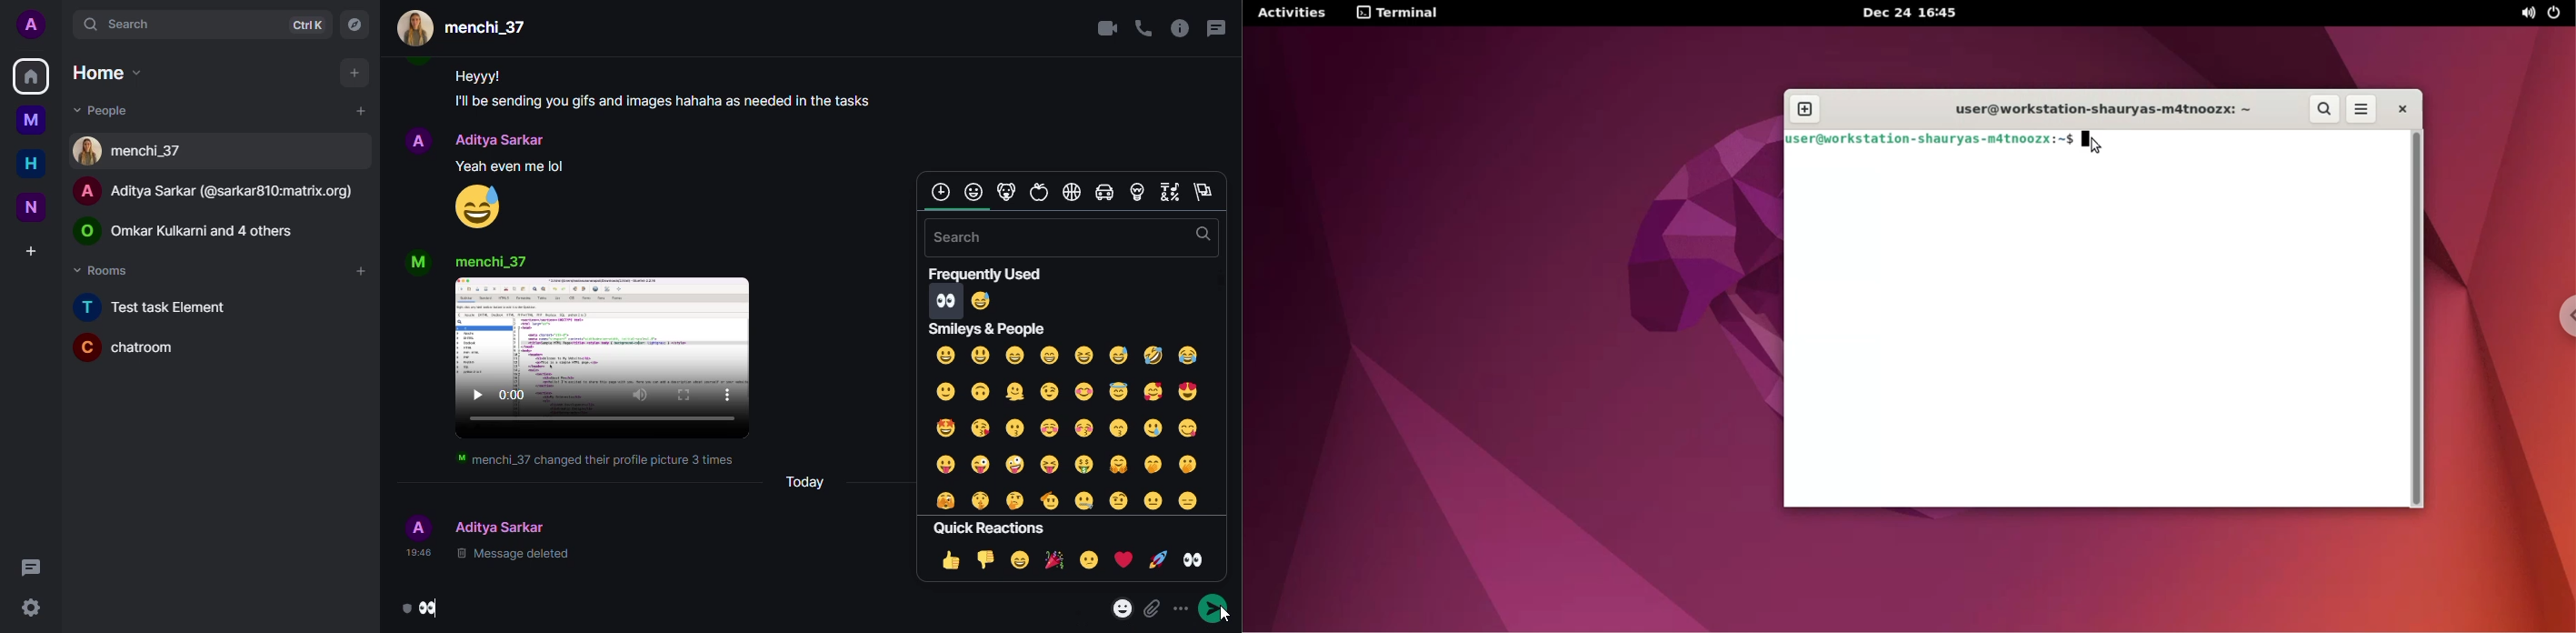 The height and width of the screenshot is (644, 2576). I want to click on people, so click(221, 191).